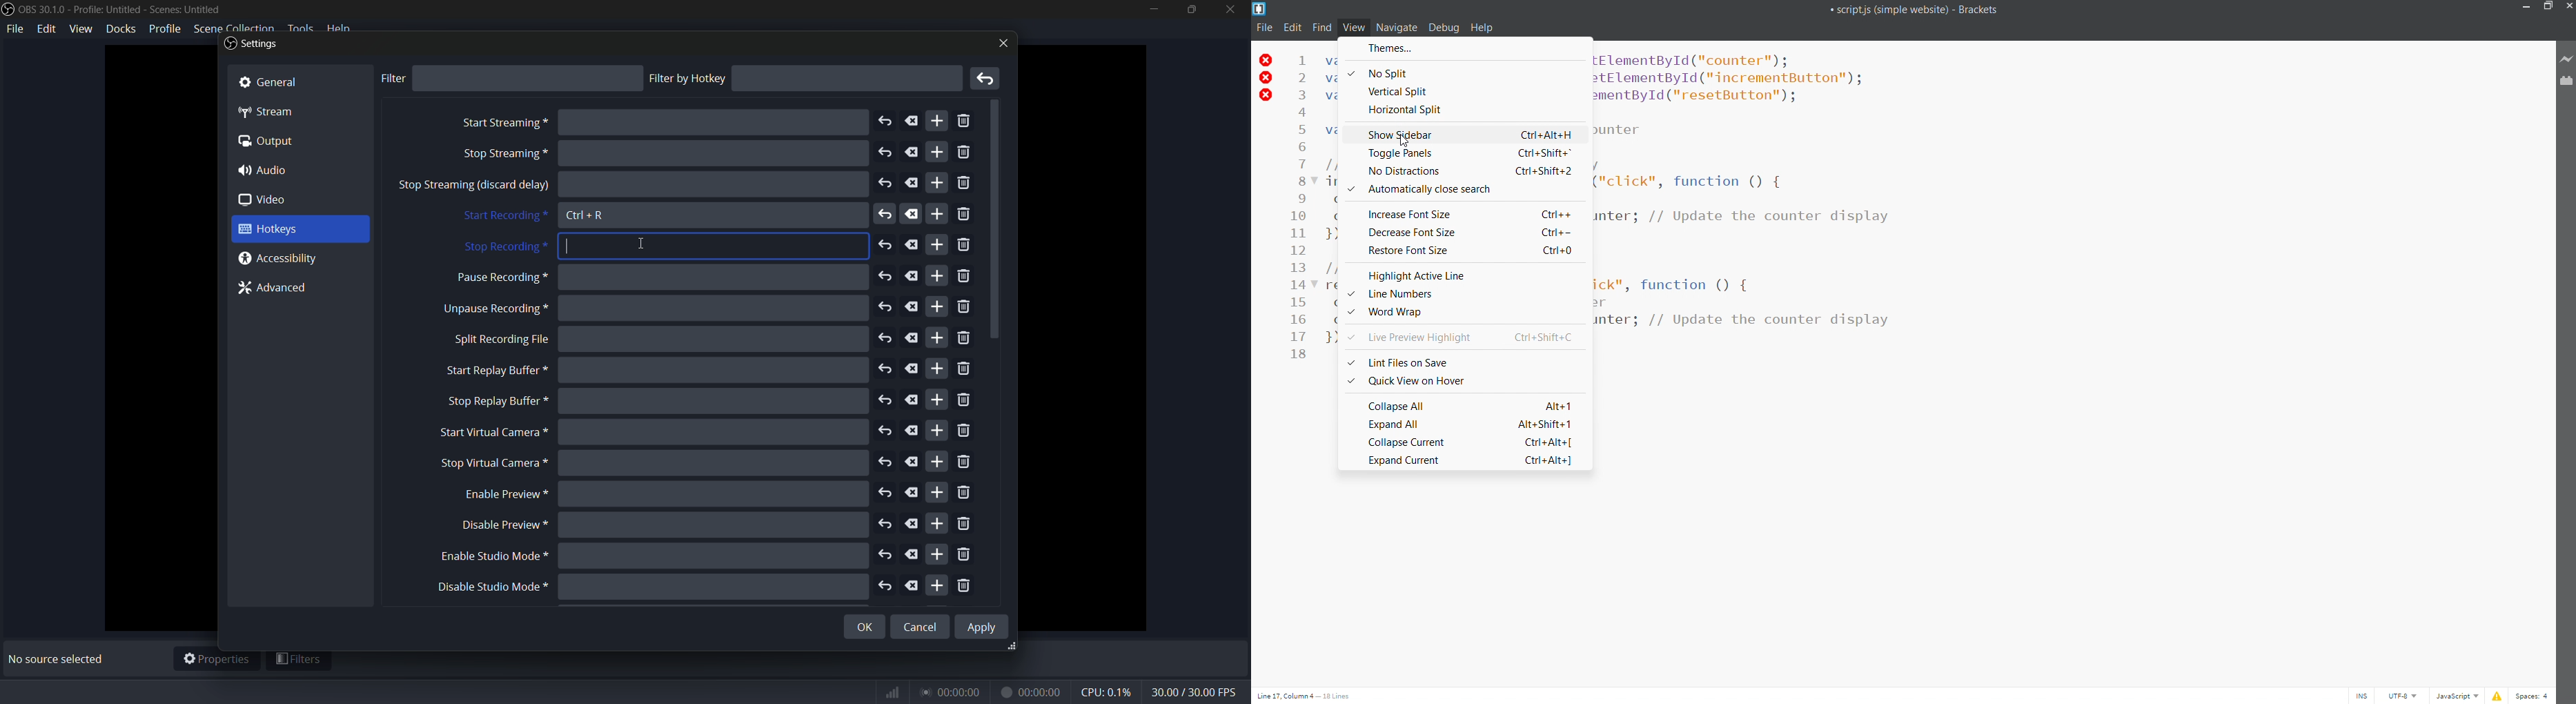 The width and height of the screenshot is (2576, 728). Describe the element at coordinates (503, 216) in the screenshot. I see `start recording` at that location.